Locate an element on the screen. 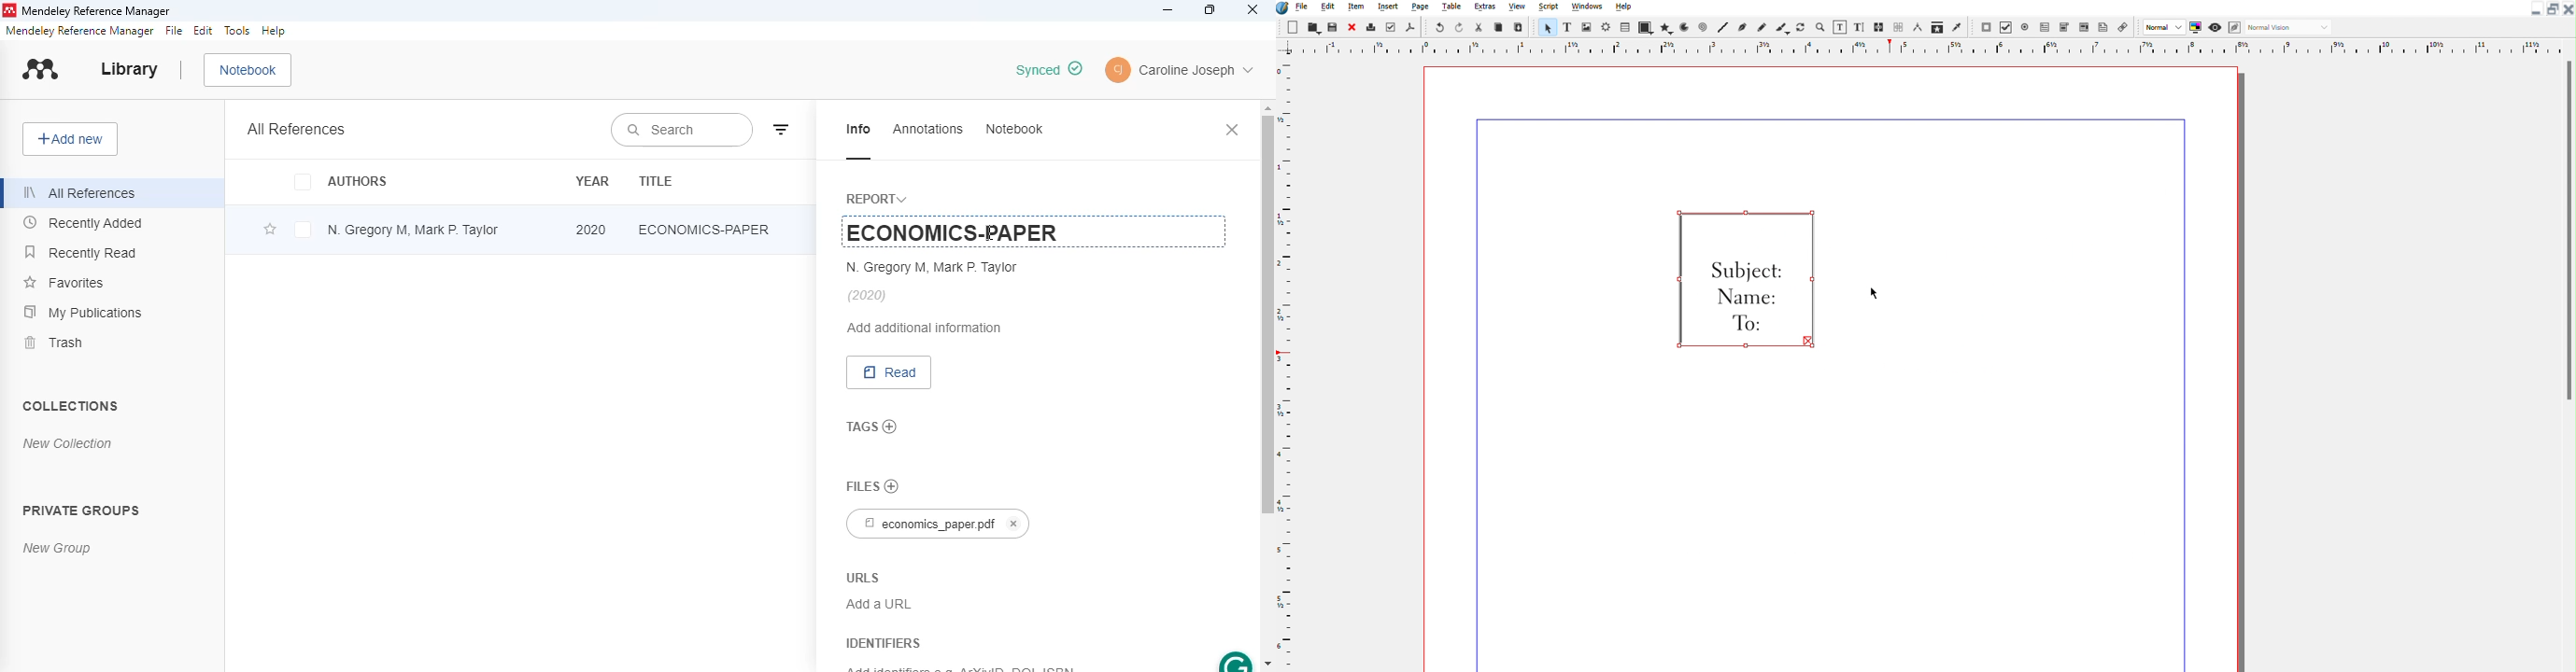 Image resolution: width=2576 pixels, height=672 pixels. files is located at coordinates (861, 486).